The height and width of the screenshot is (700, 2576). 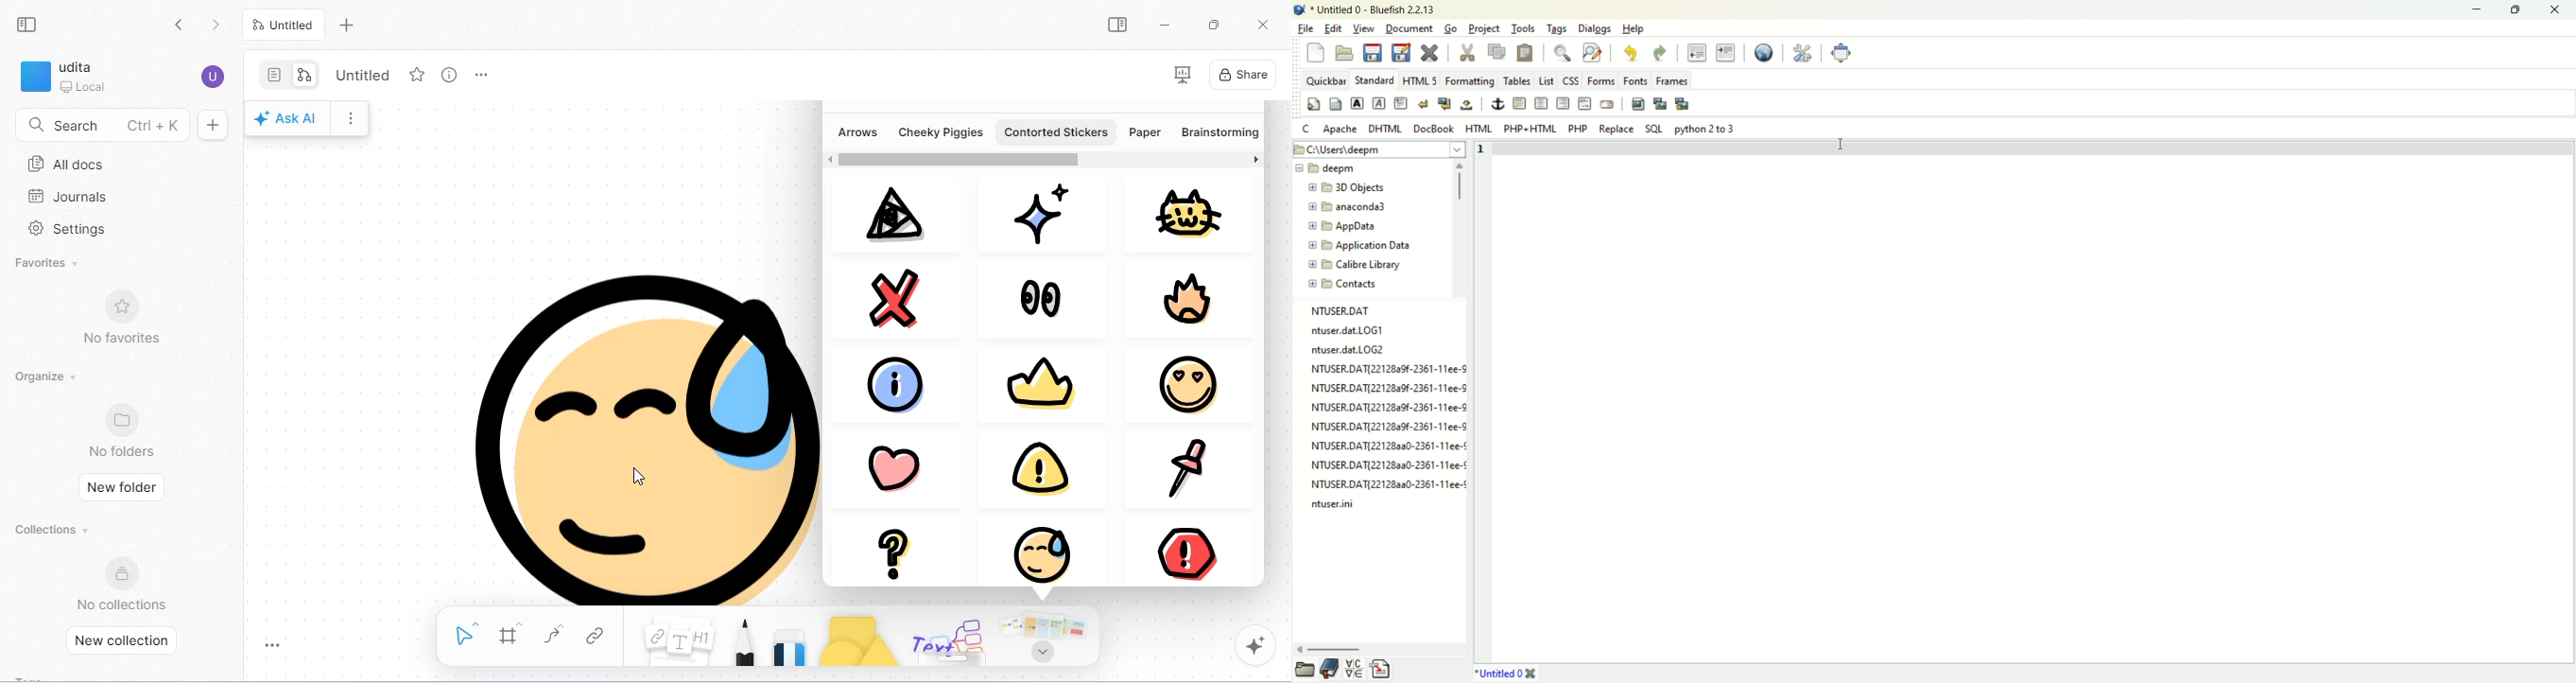 What do you see at coordinates (354, 116) in the screenshot?
I see `Options` at bounding box center [354, 116].